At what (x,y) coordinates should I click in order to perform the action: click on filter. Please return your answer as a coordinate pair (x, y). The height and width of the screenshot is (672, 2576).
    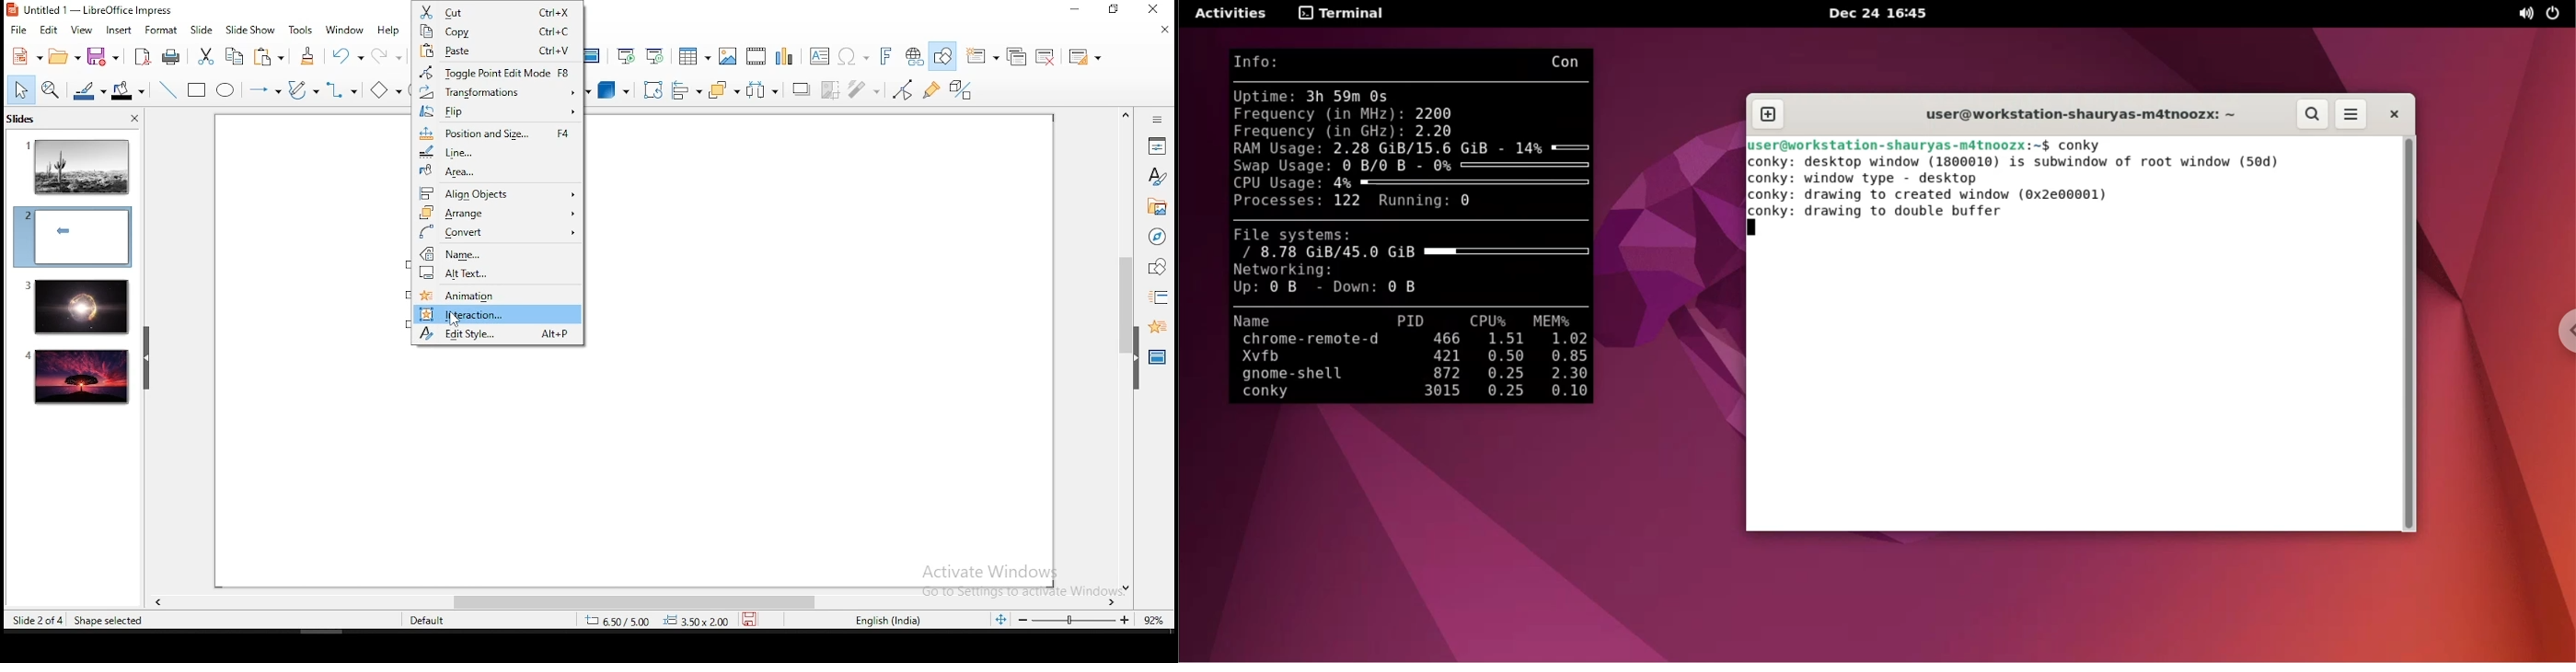
    Looking at the image, I should click on (864, 89).